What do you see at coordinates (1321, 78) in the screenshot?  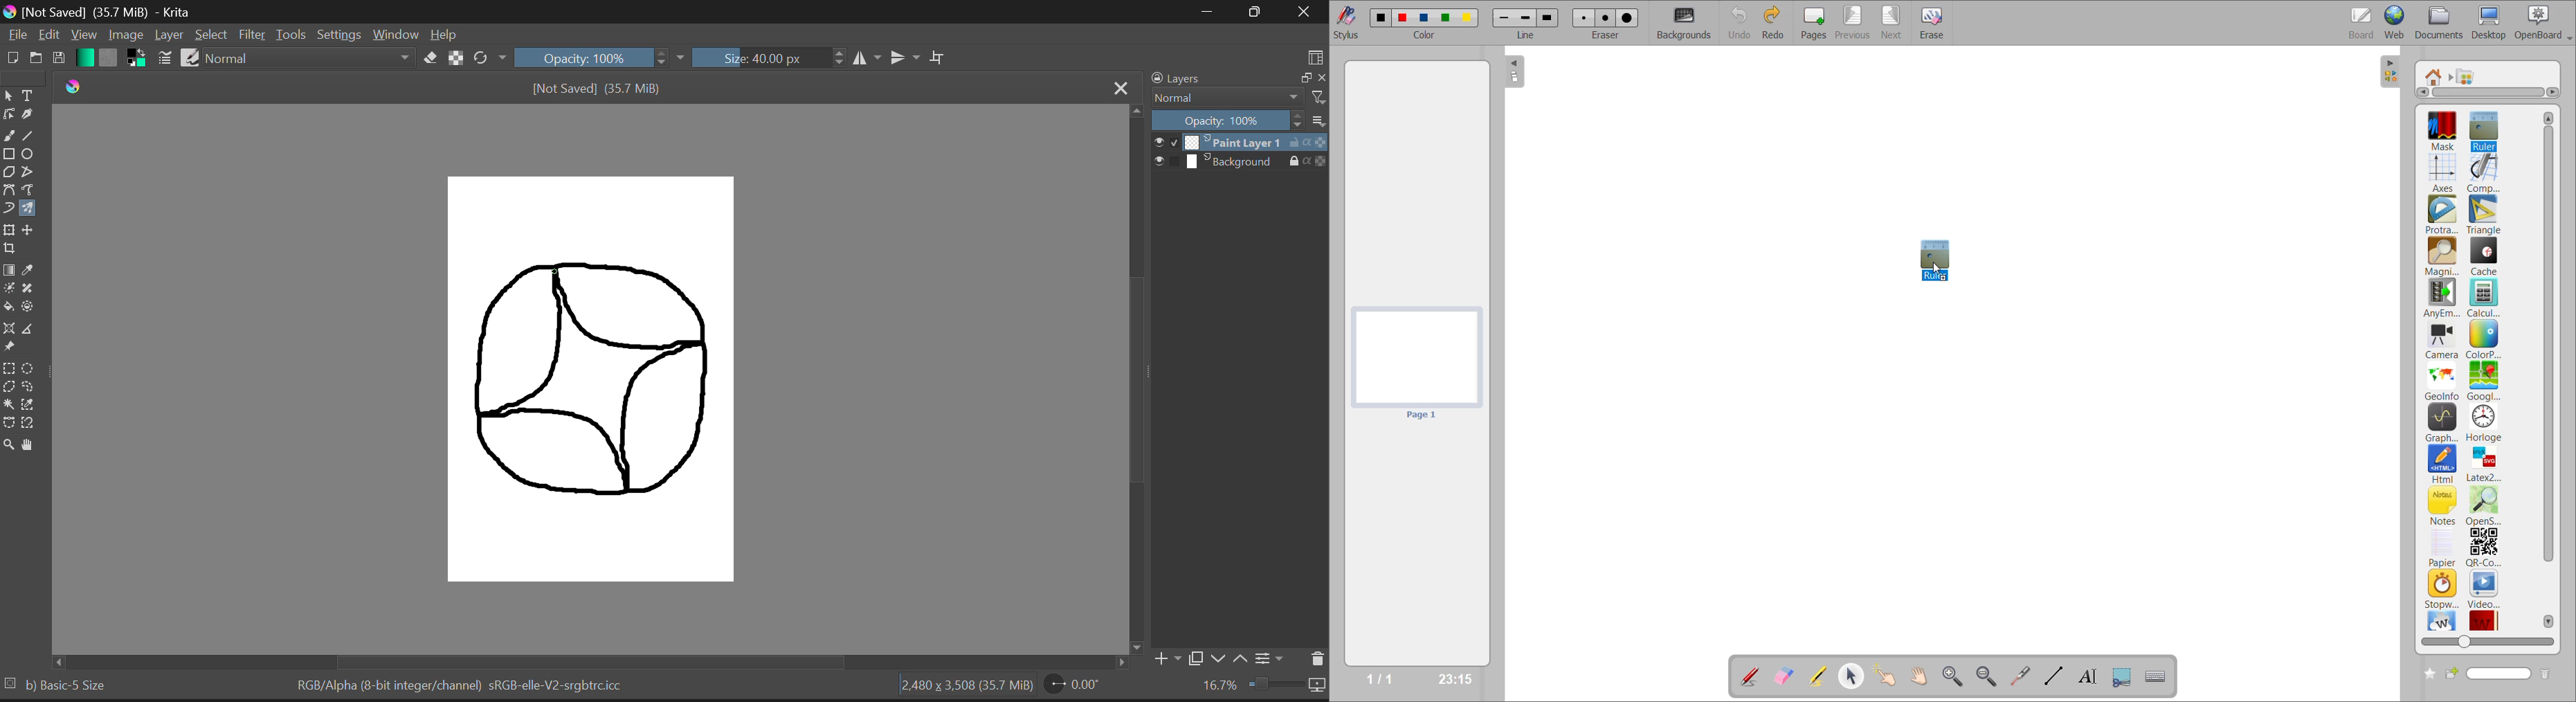 I see `close` at bounding box center [1321, 78].